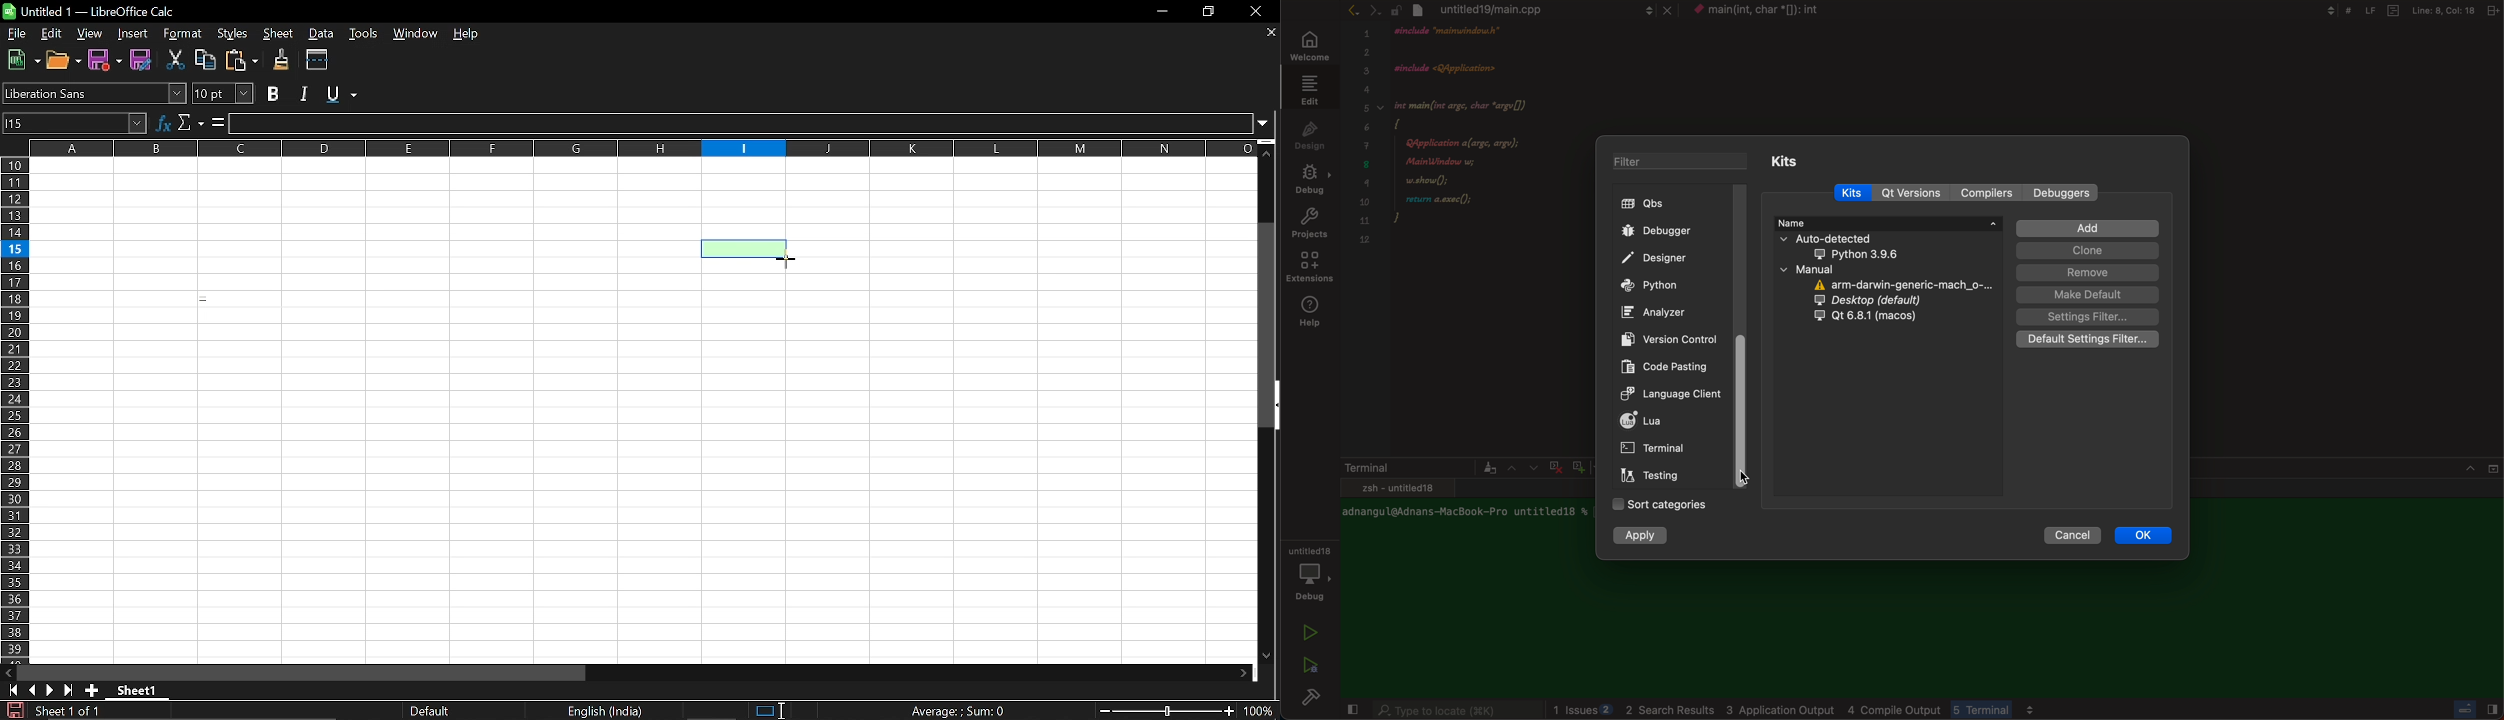 Image resolution: width=2520 pixels, height=728 pixels. What do you see at coordinates (1365, 142) in the screenshot?
I see `numbers` at bounding box center [1365, 142].